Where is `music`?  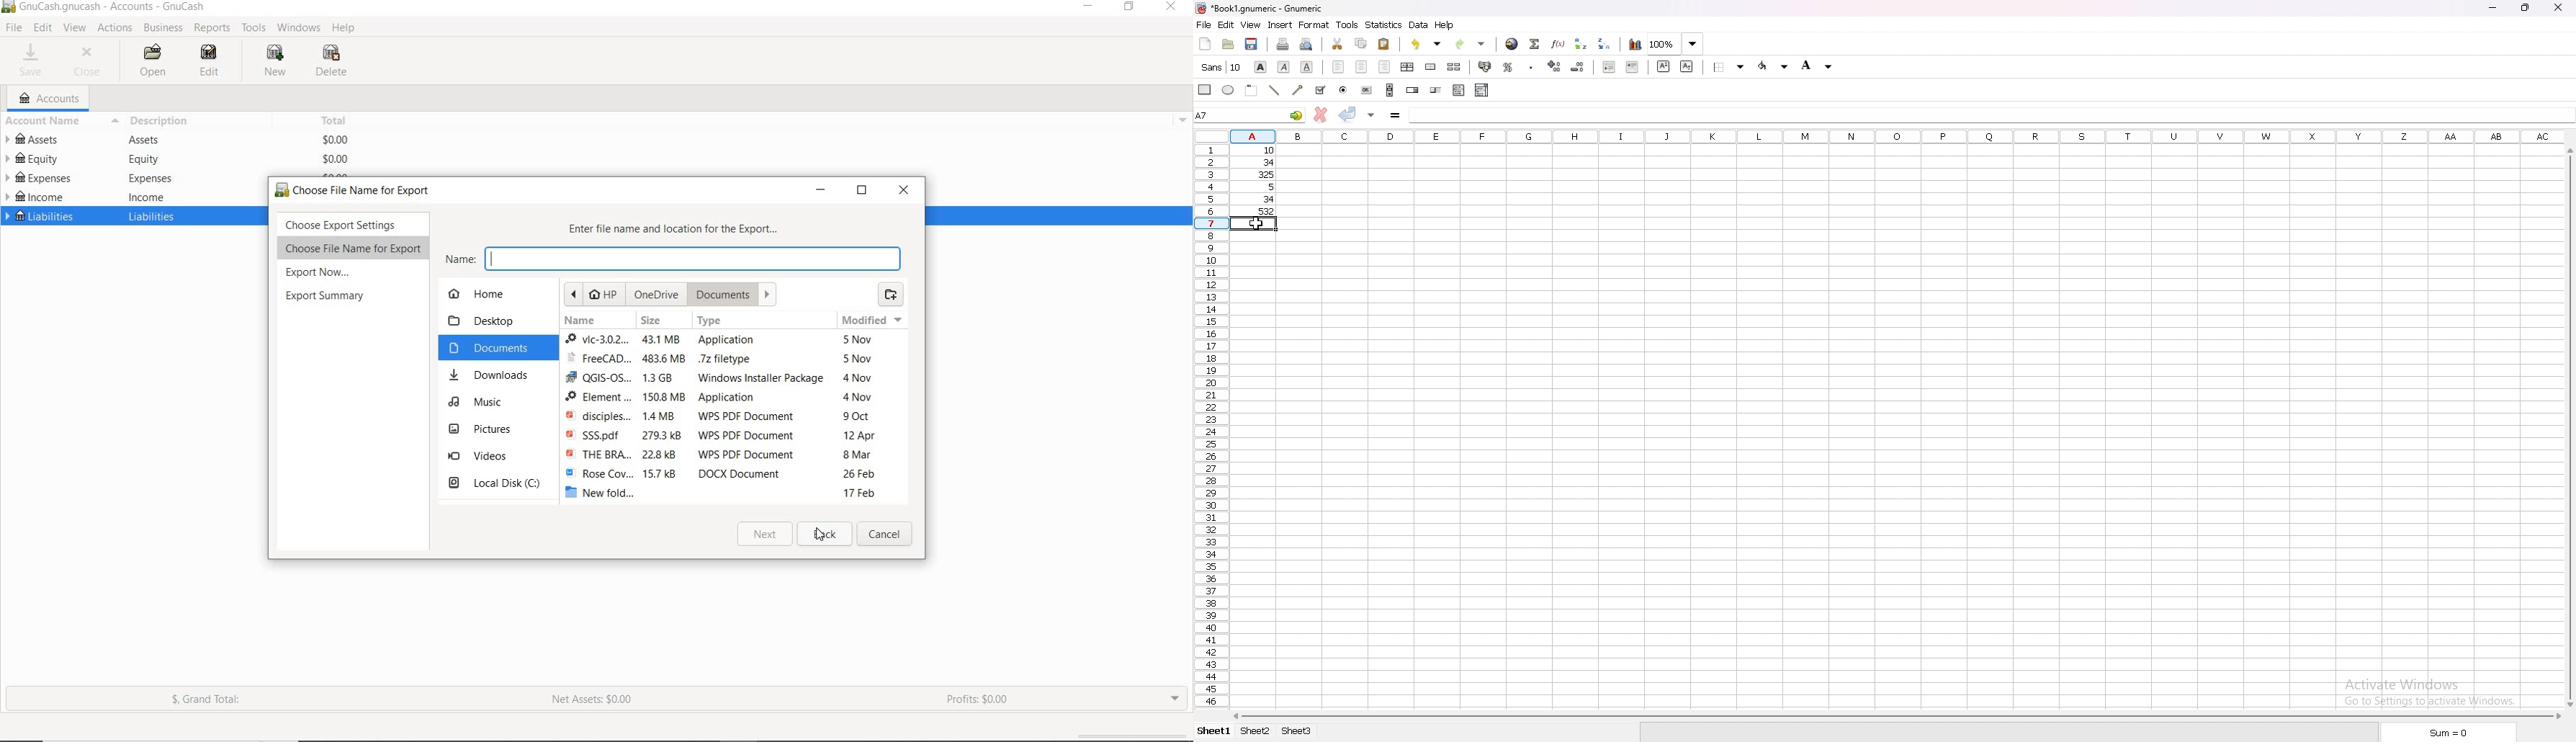 music is located at coordinates (484, 403).